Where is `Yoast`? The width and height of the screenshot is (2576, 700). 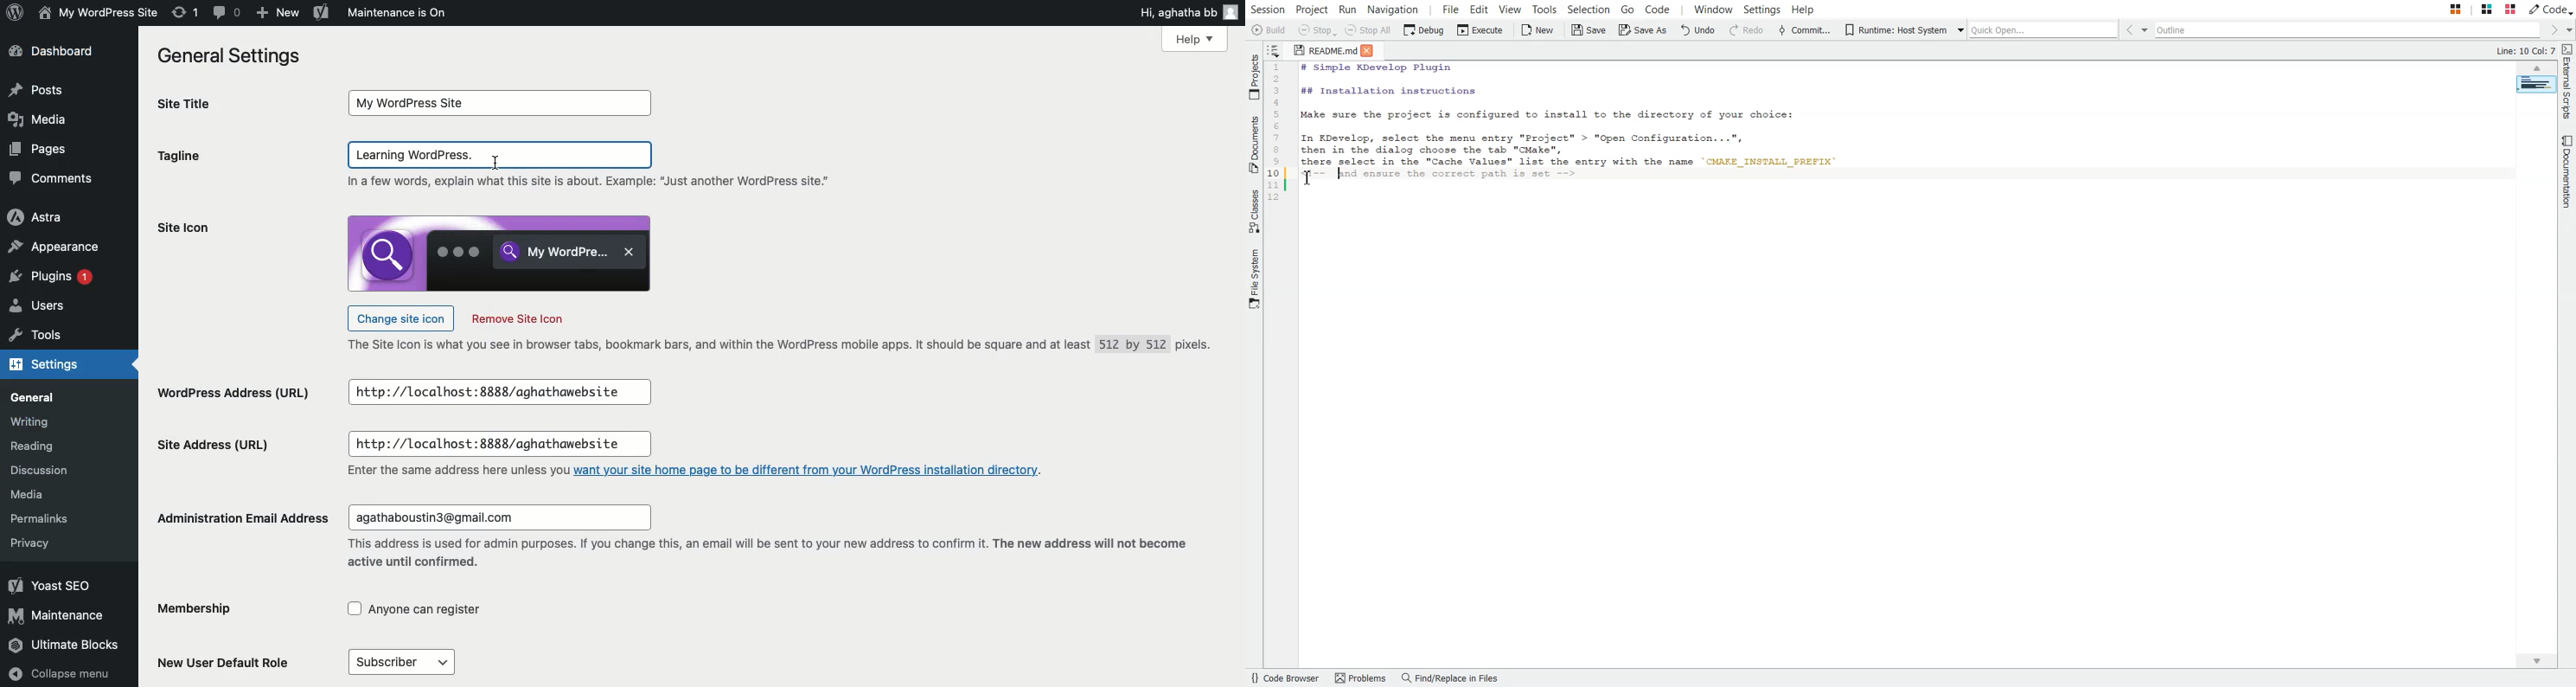 Yoast is located at coordinates (49, 585).